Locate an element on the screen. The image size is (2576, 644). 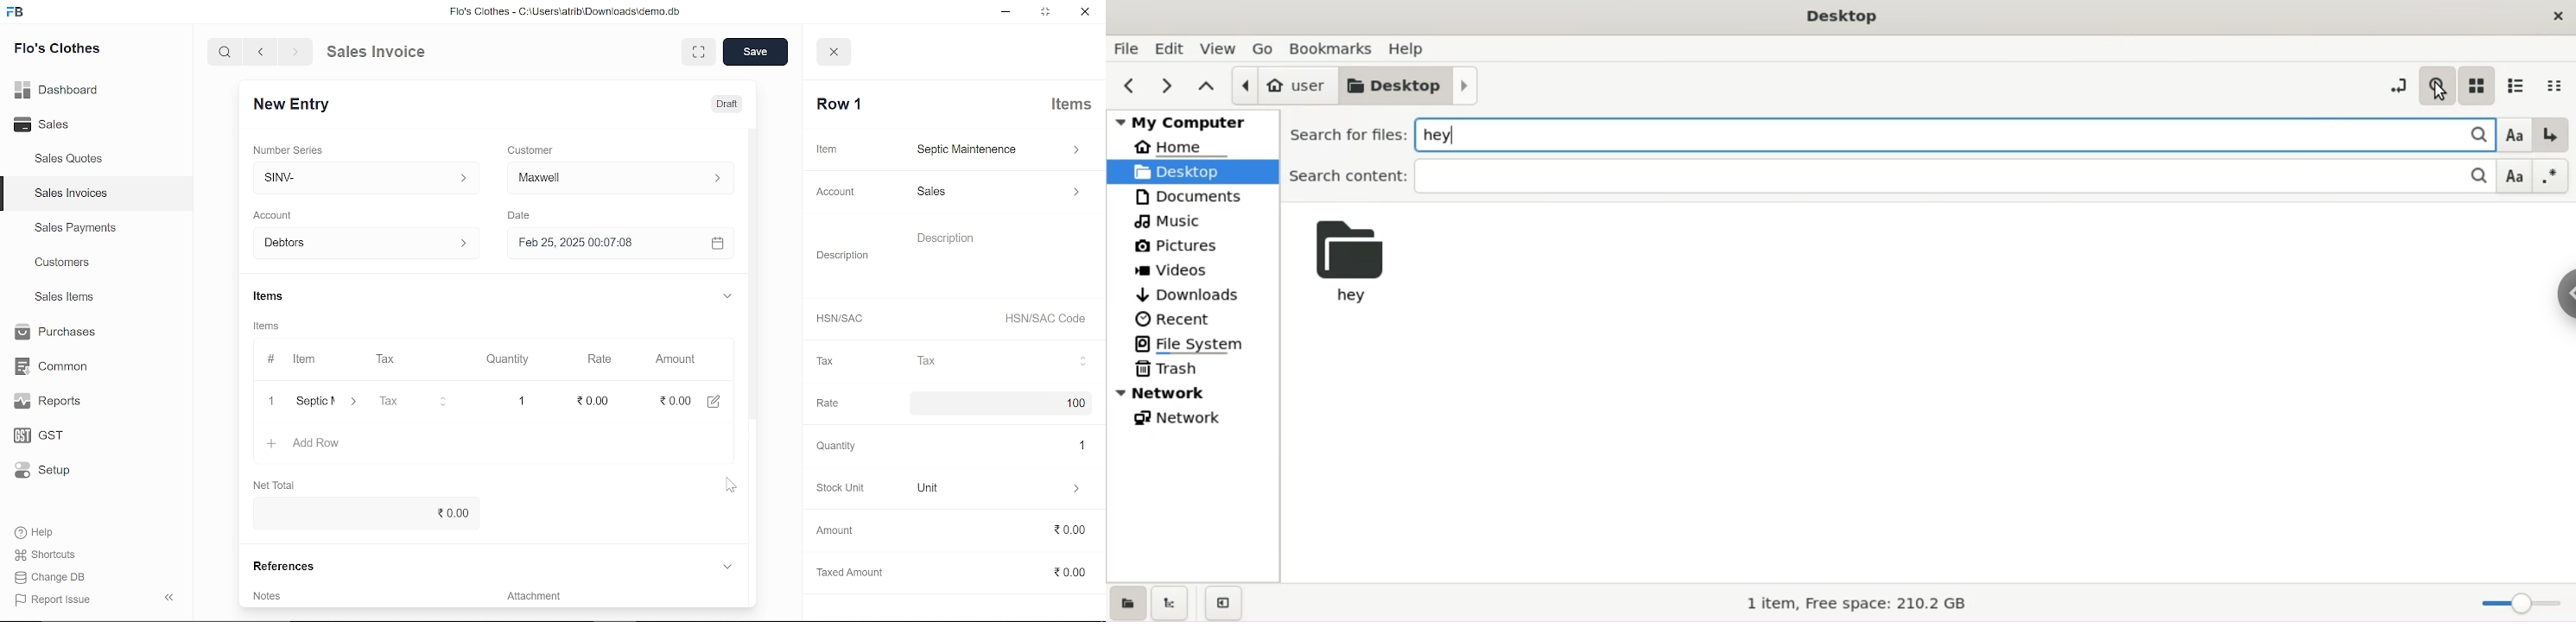
expand is located at coordinates (695, 51).